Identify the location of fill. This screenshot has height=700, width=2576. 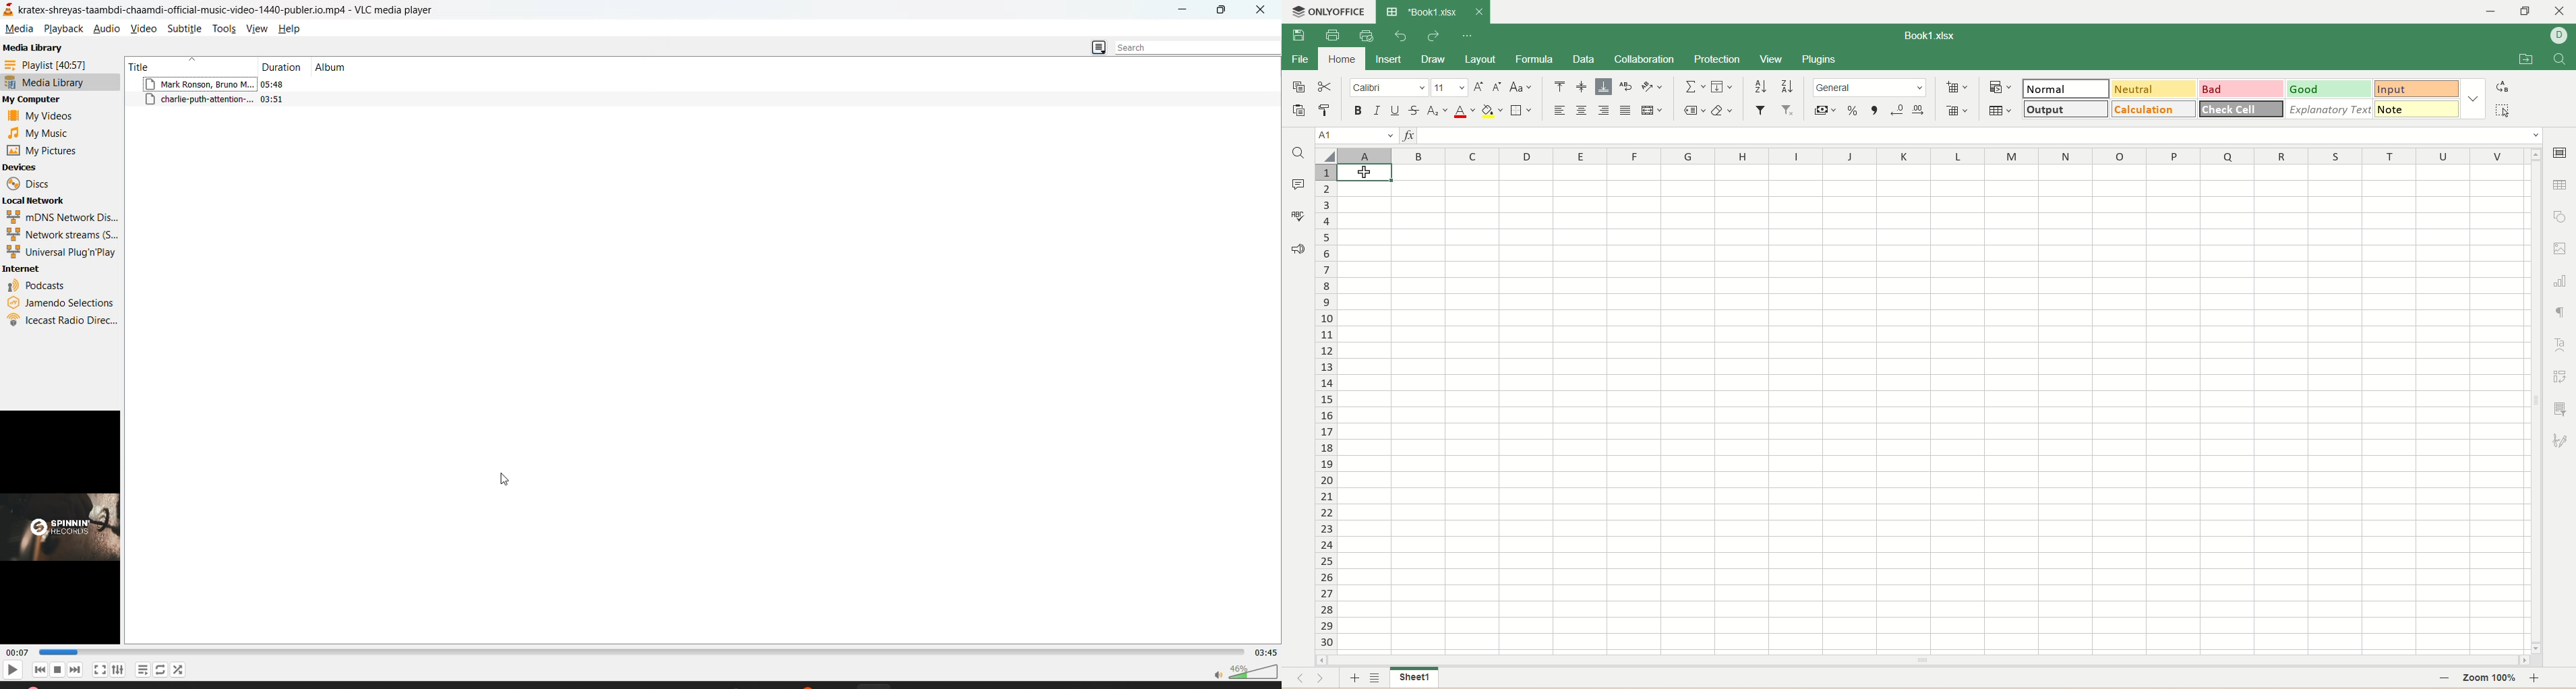
(1722, 86).